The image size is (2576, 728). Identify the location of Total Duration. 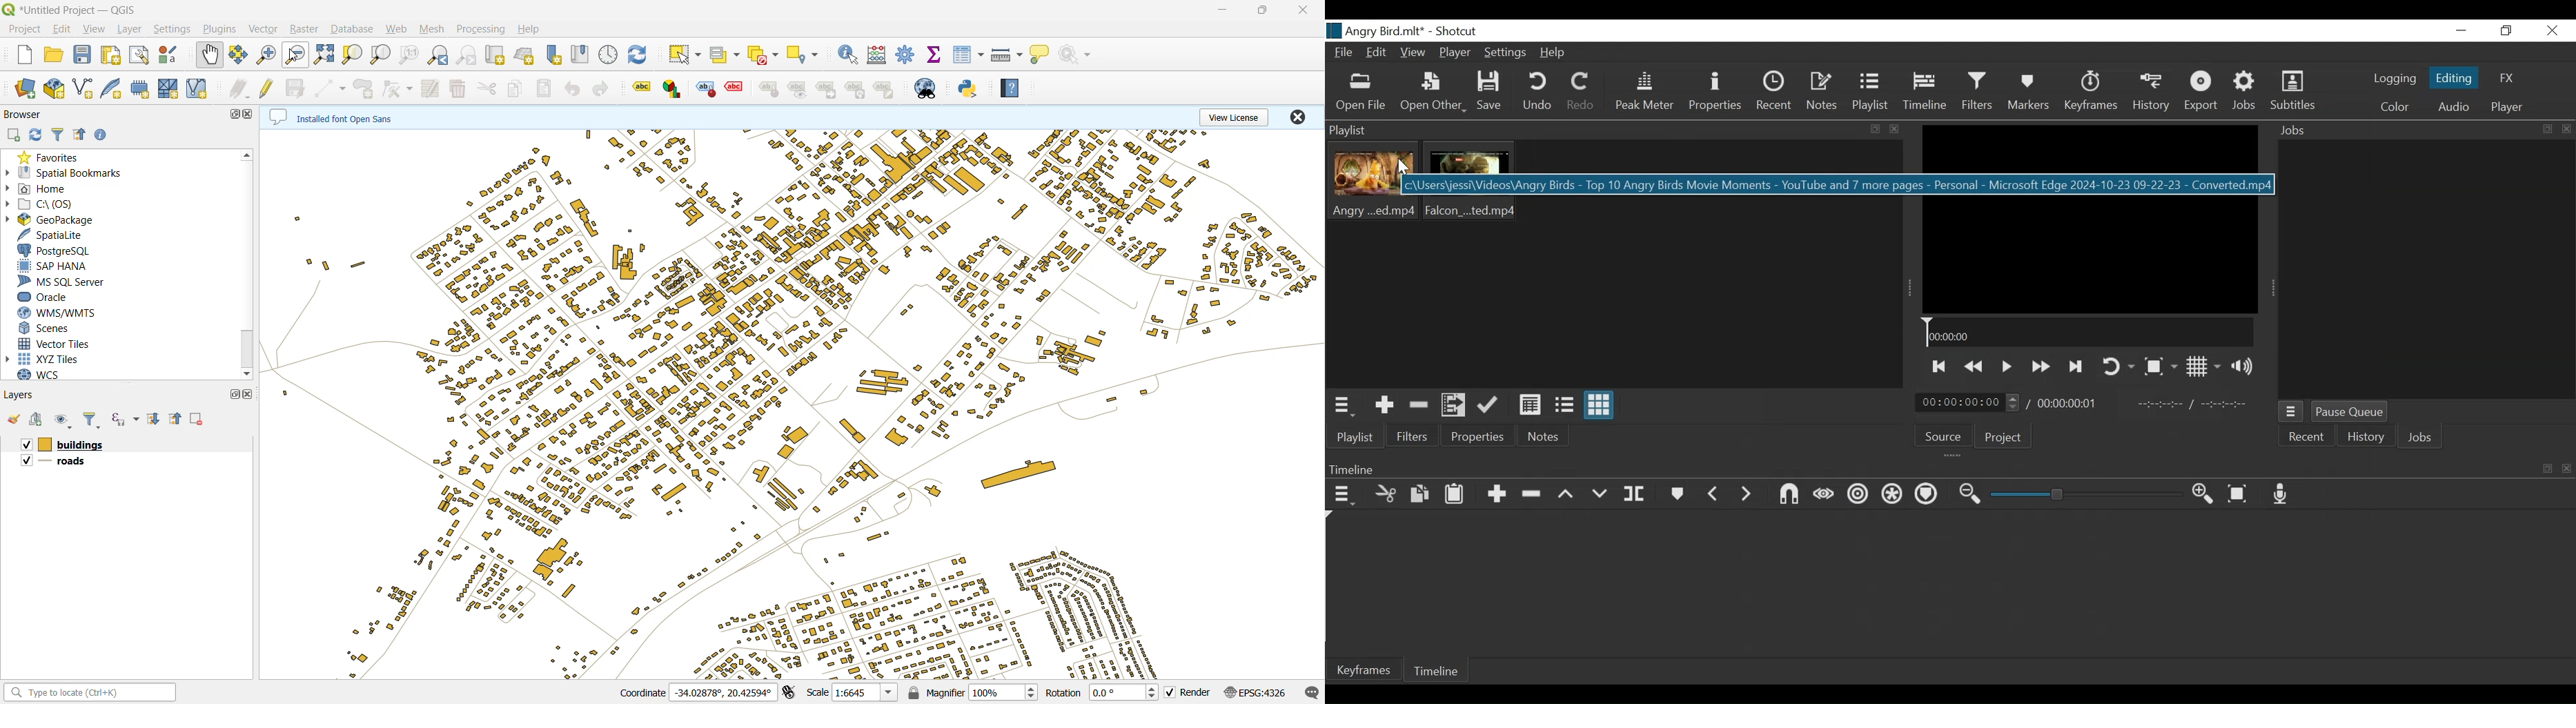
(2072, 405).